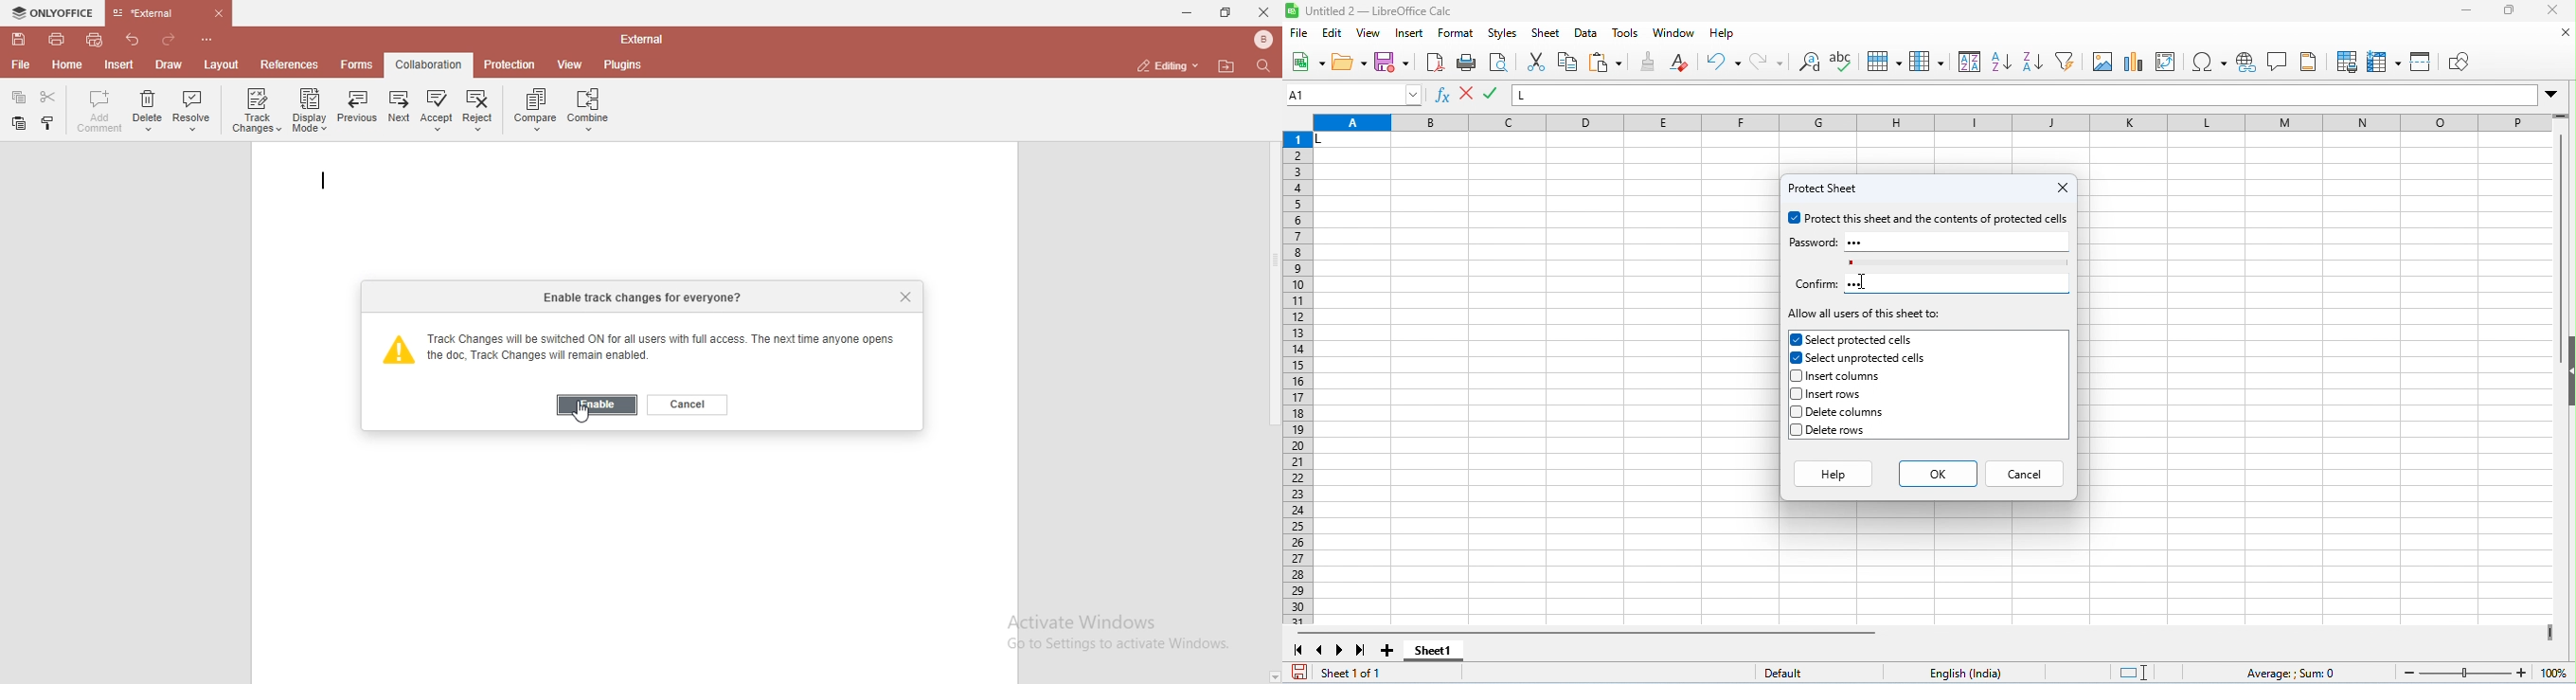  I want to click on cursor movement, so click(1867, 280).